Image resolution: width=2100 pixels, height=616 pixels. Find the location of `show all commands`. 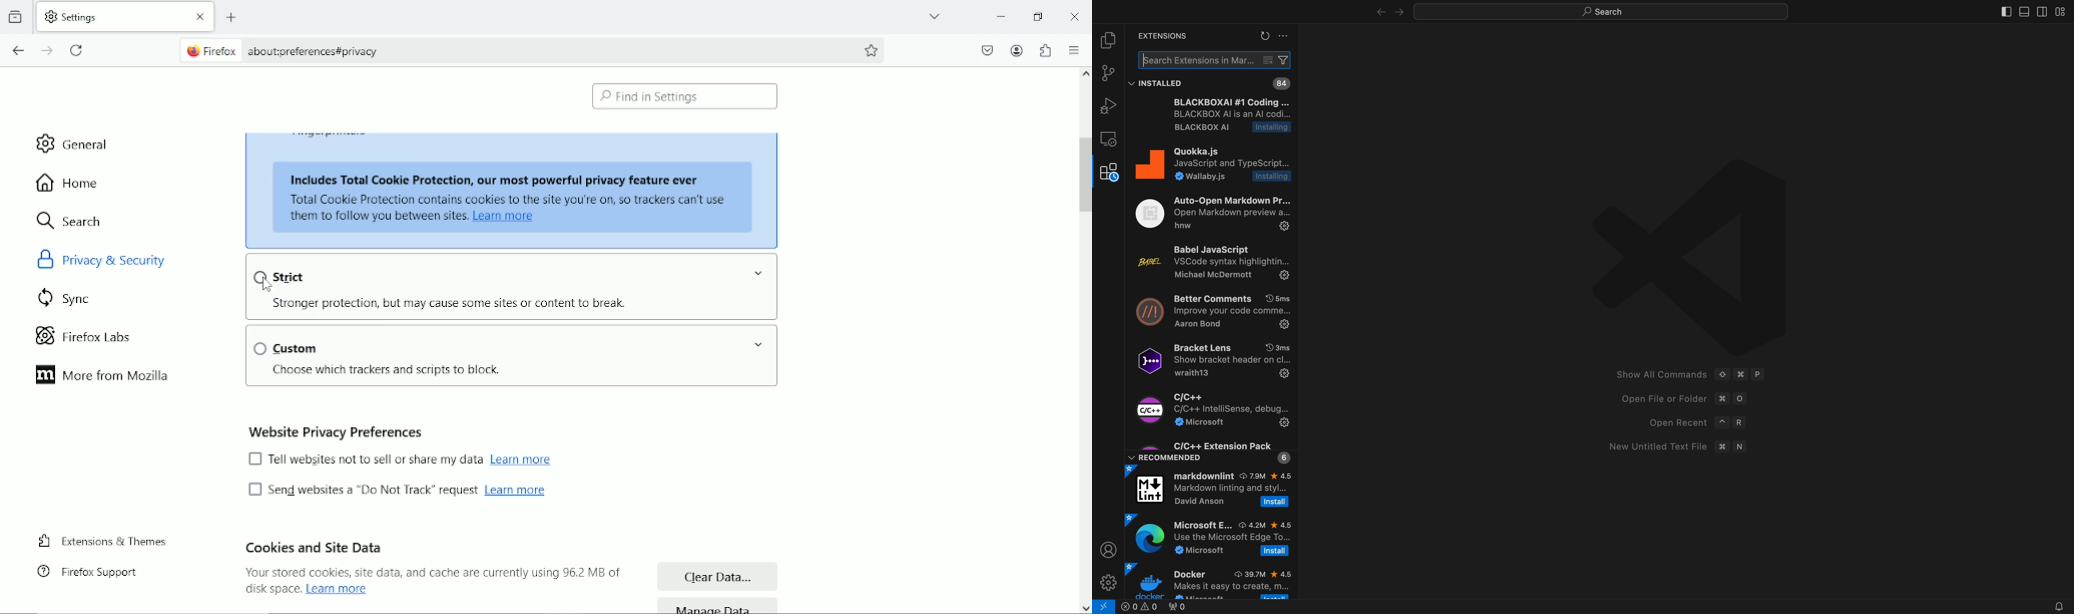

show all commands is located at coordinates (1697, 376).